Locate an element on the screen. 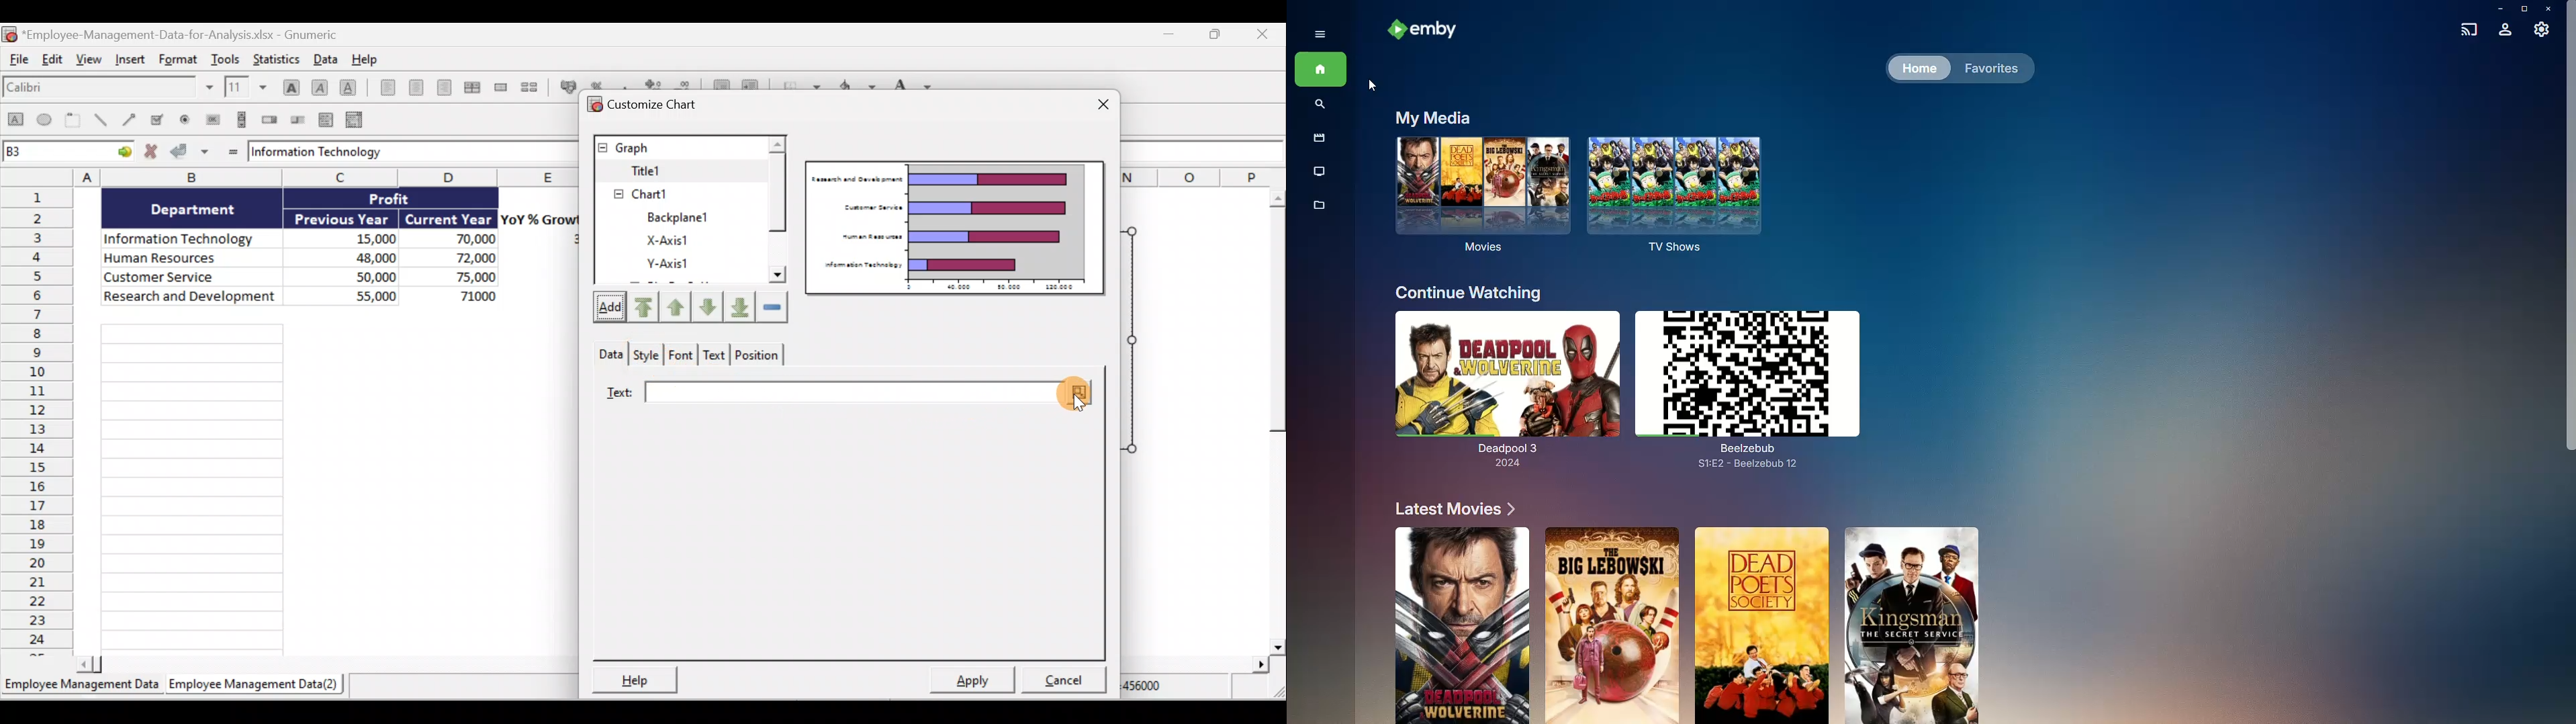  Scroll bar is located at coordinates (778, 210).